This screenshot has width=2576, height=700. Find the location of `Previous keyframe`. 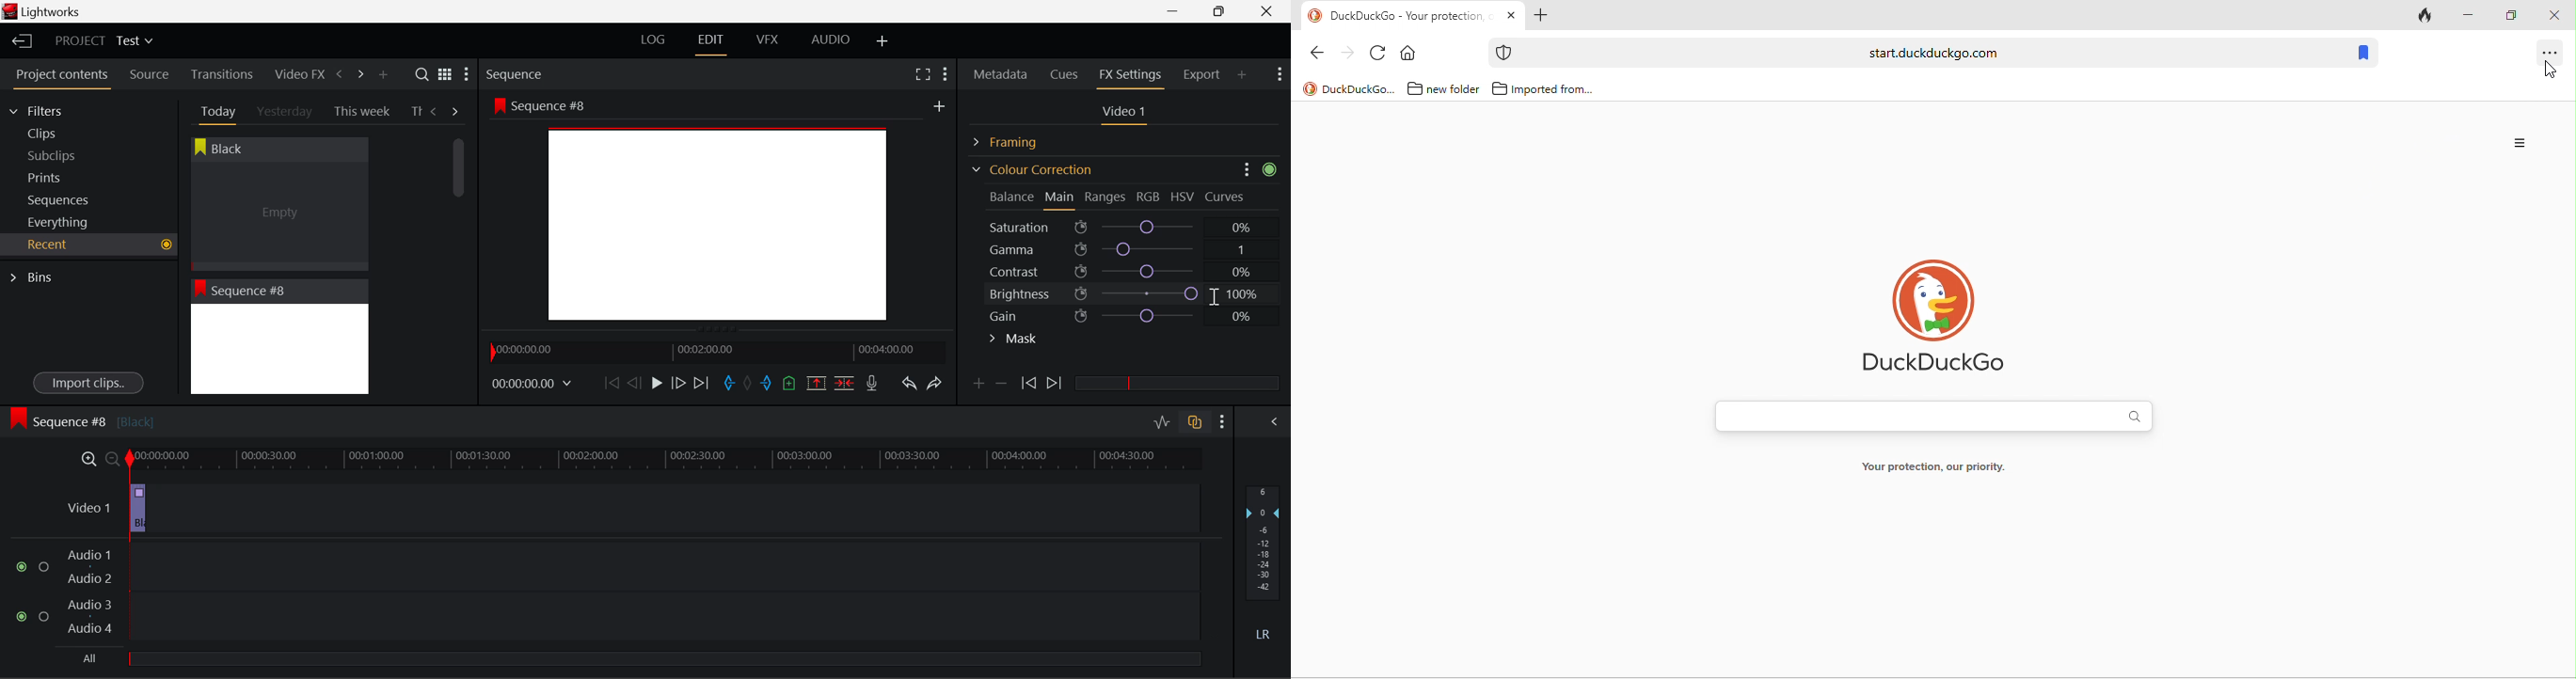

Previous keyframe is located at coordinates (1028, 384).